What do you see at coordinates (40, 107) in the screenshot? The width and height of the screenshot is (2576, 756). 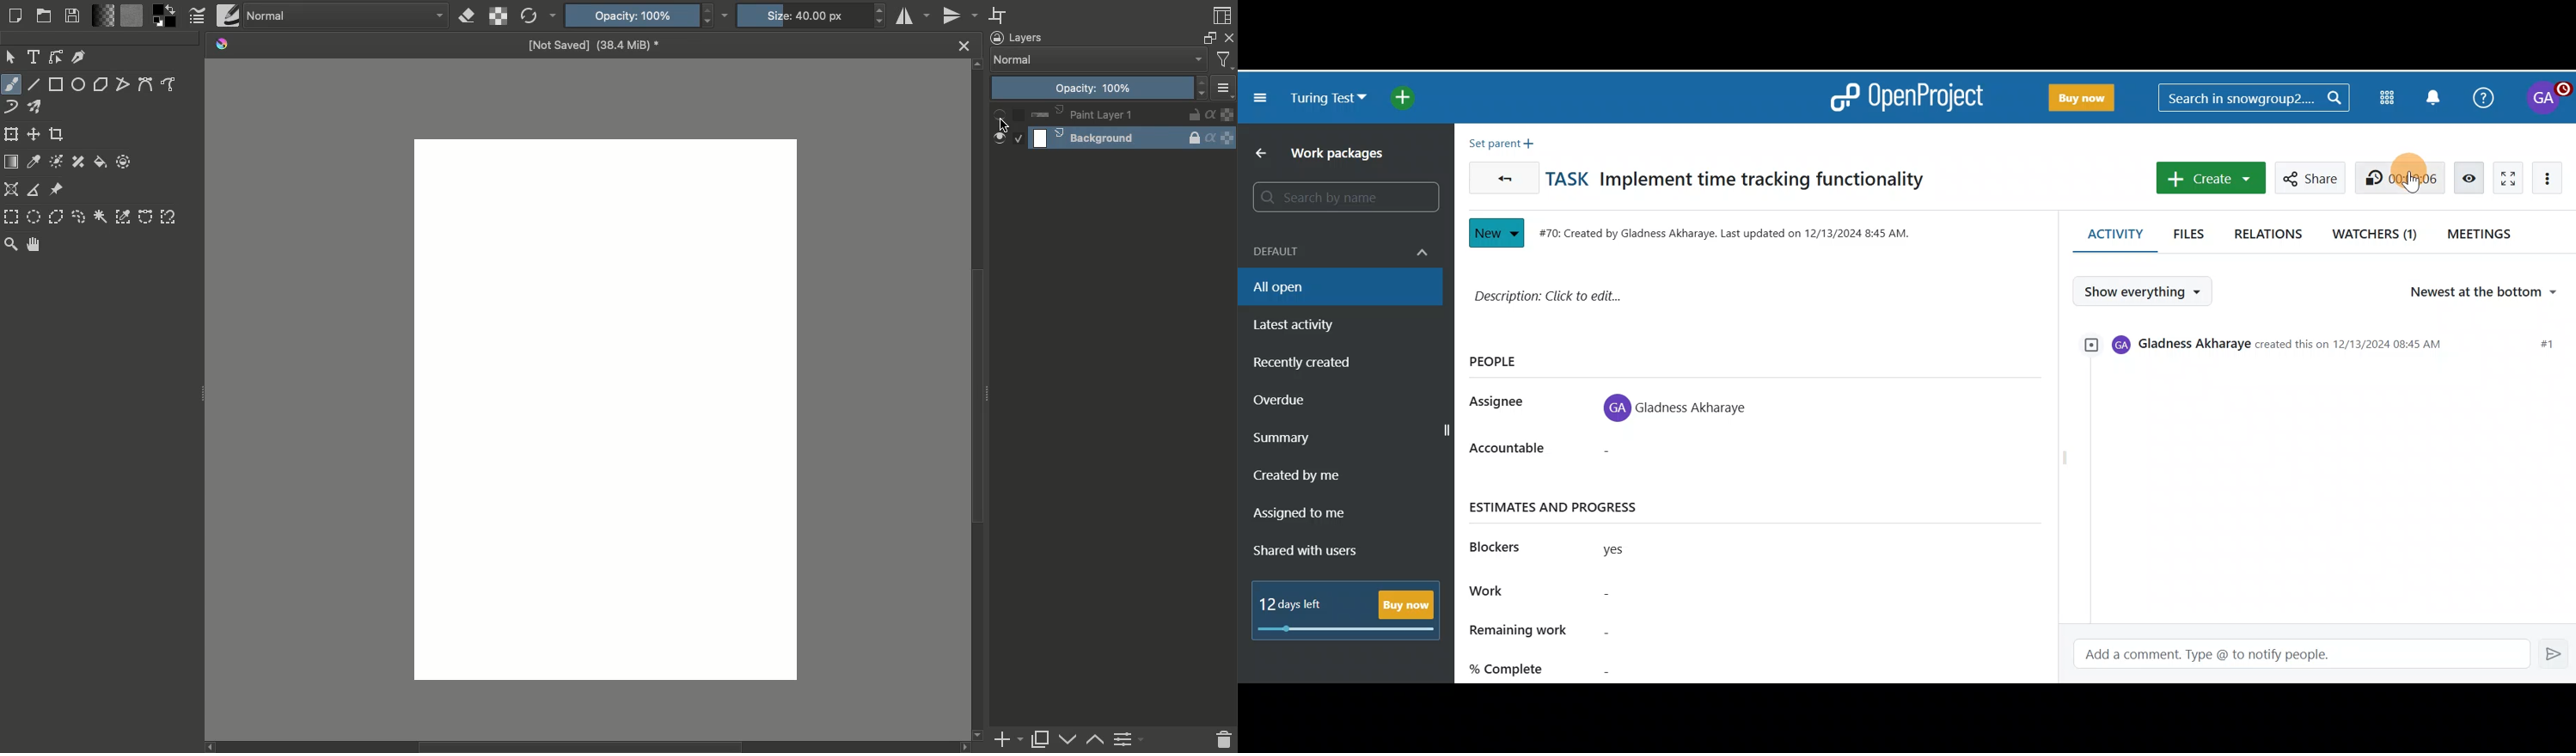 I see `Multibrush` at bounding box center [40, 107].